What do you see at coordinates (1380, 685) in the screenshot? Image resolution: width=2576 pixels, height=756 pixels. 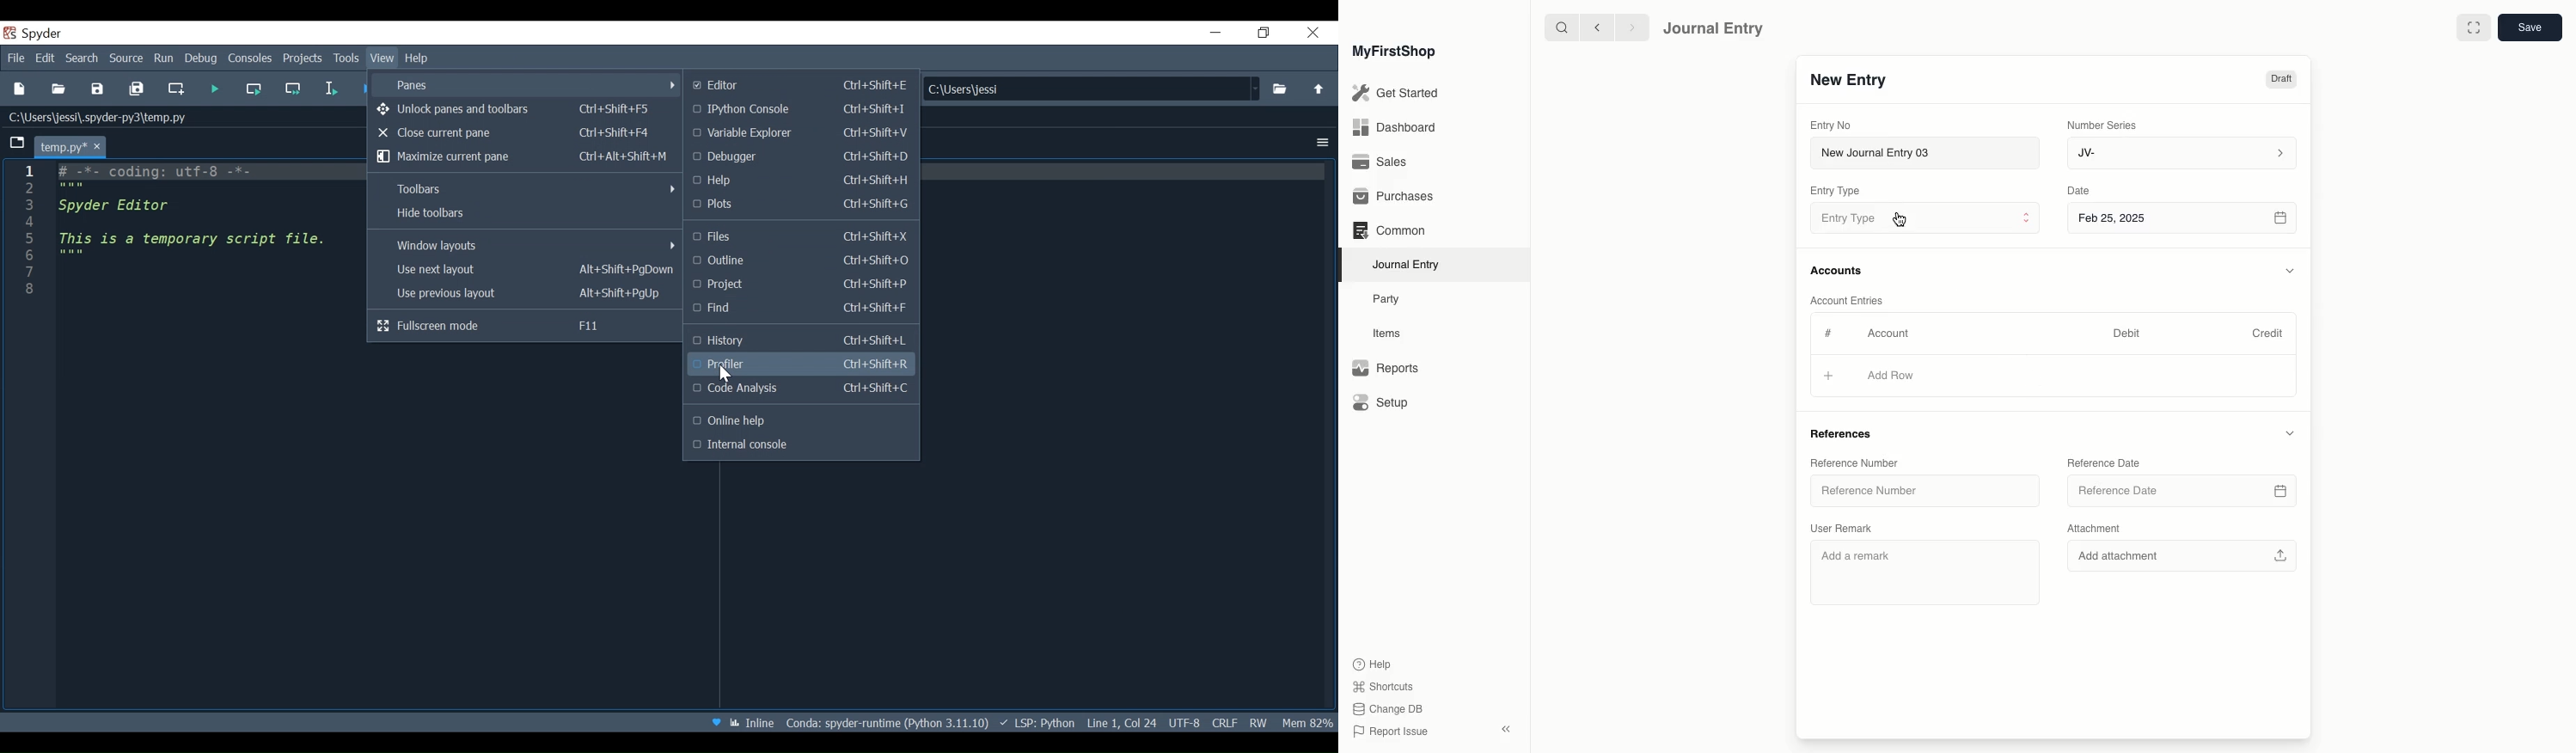 I see `Shortcuts` at bounding box center [1380, 685].